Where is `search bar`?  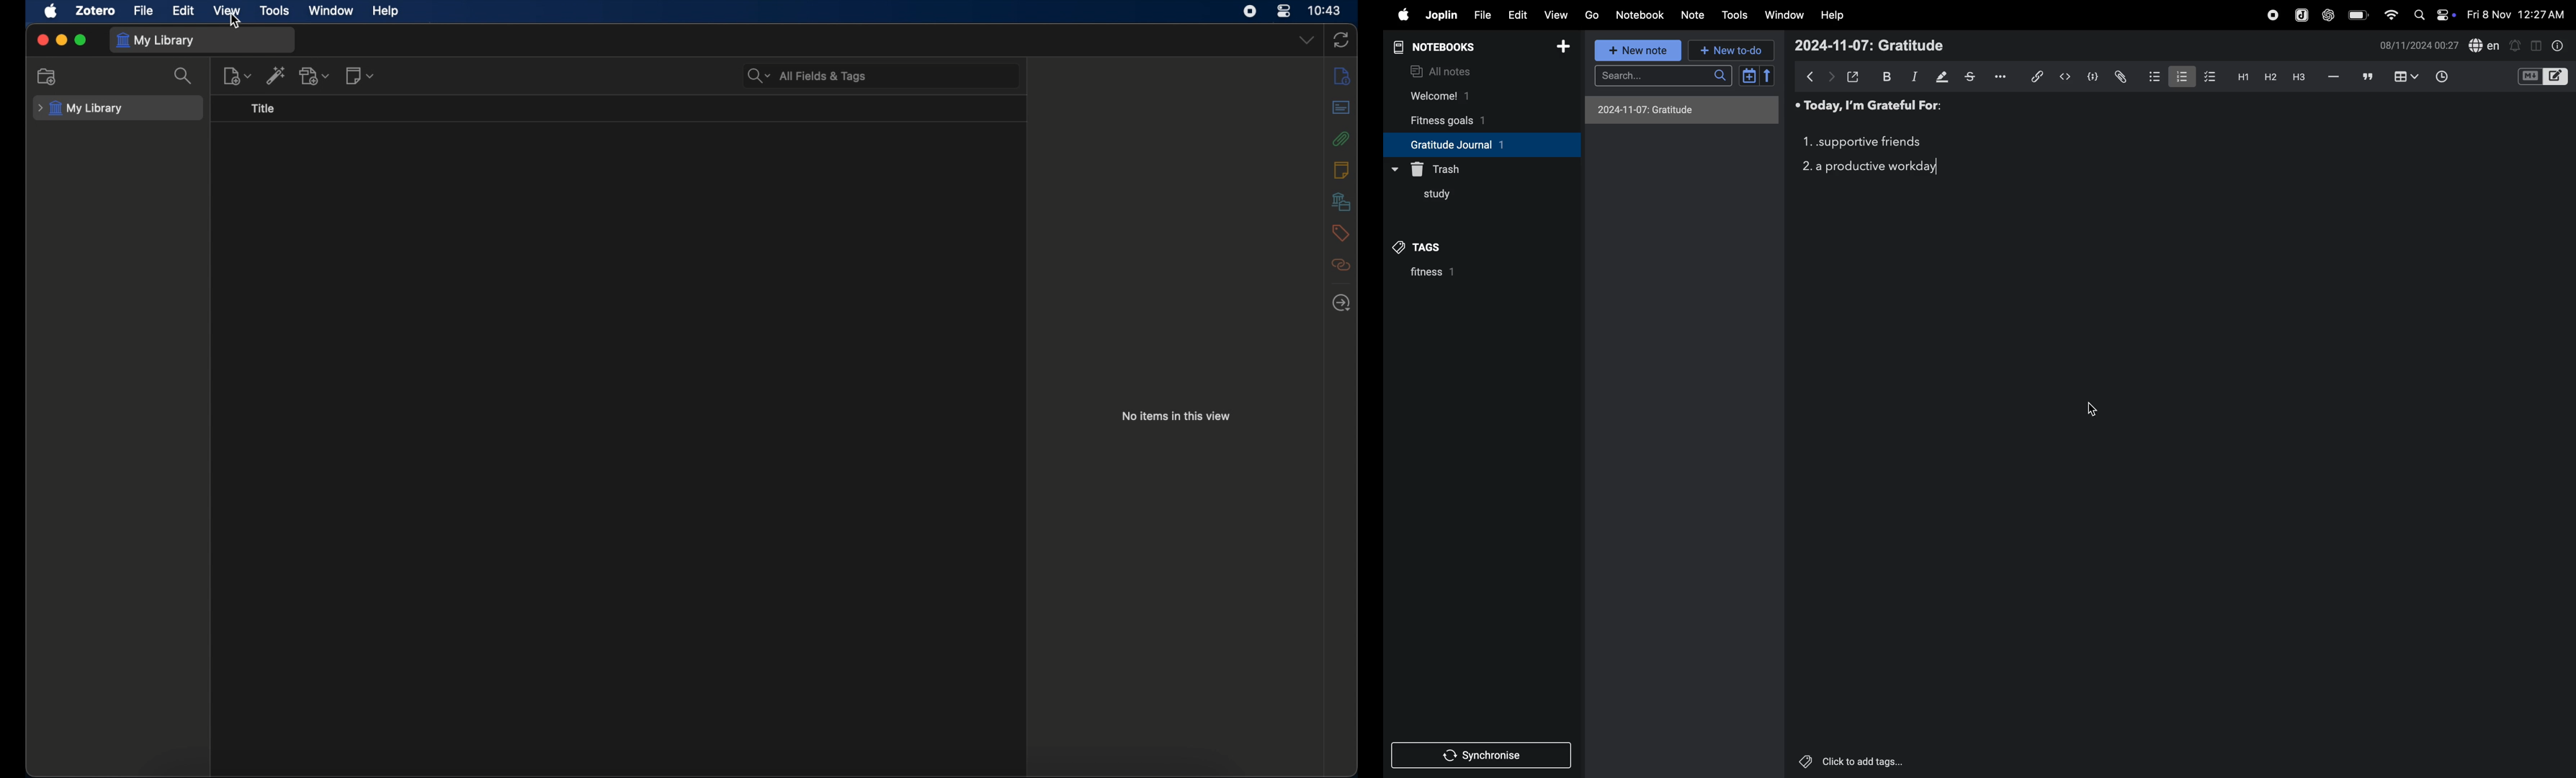 search bar is located at coordinates (1667, 74).